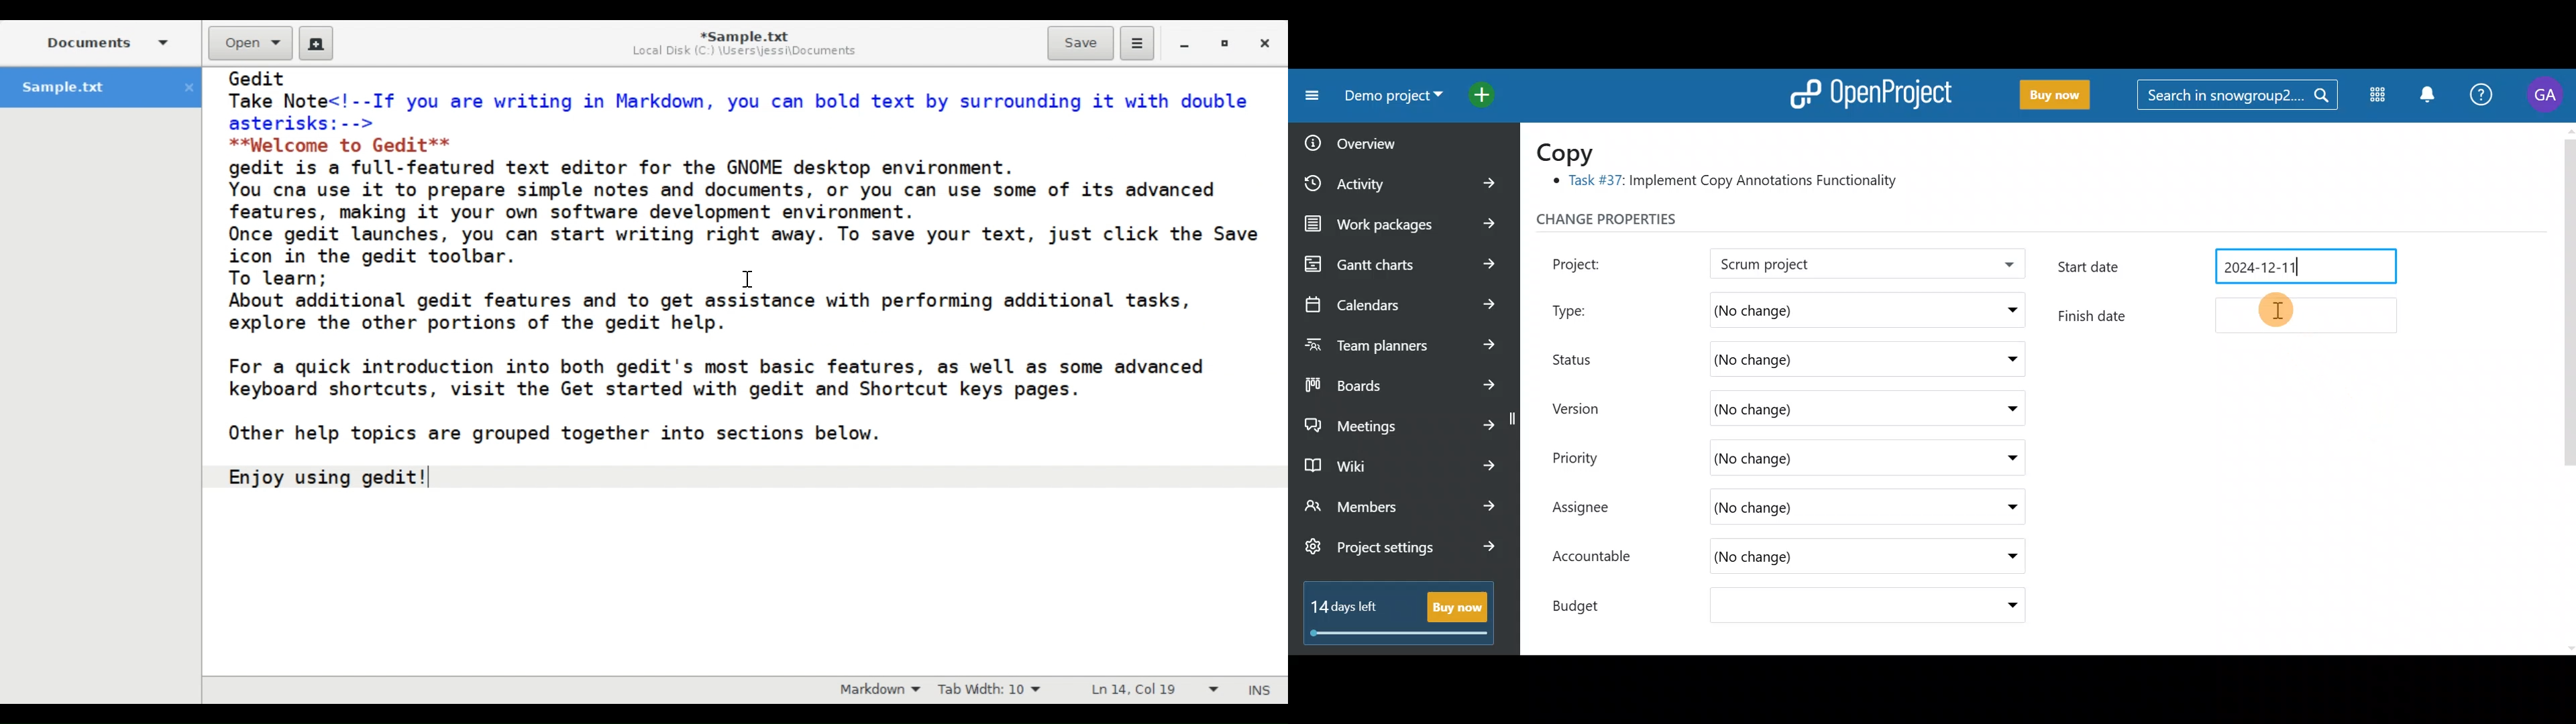 The height and width of the screenshot is (728, 2576). What do you see at coordinates (1080, 42) in the screenshot?
I see `Save` at bounding box center [1080, 42].